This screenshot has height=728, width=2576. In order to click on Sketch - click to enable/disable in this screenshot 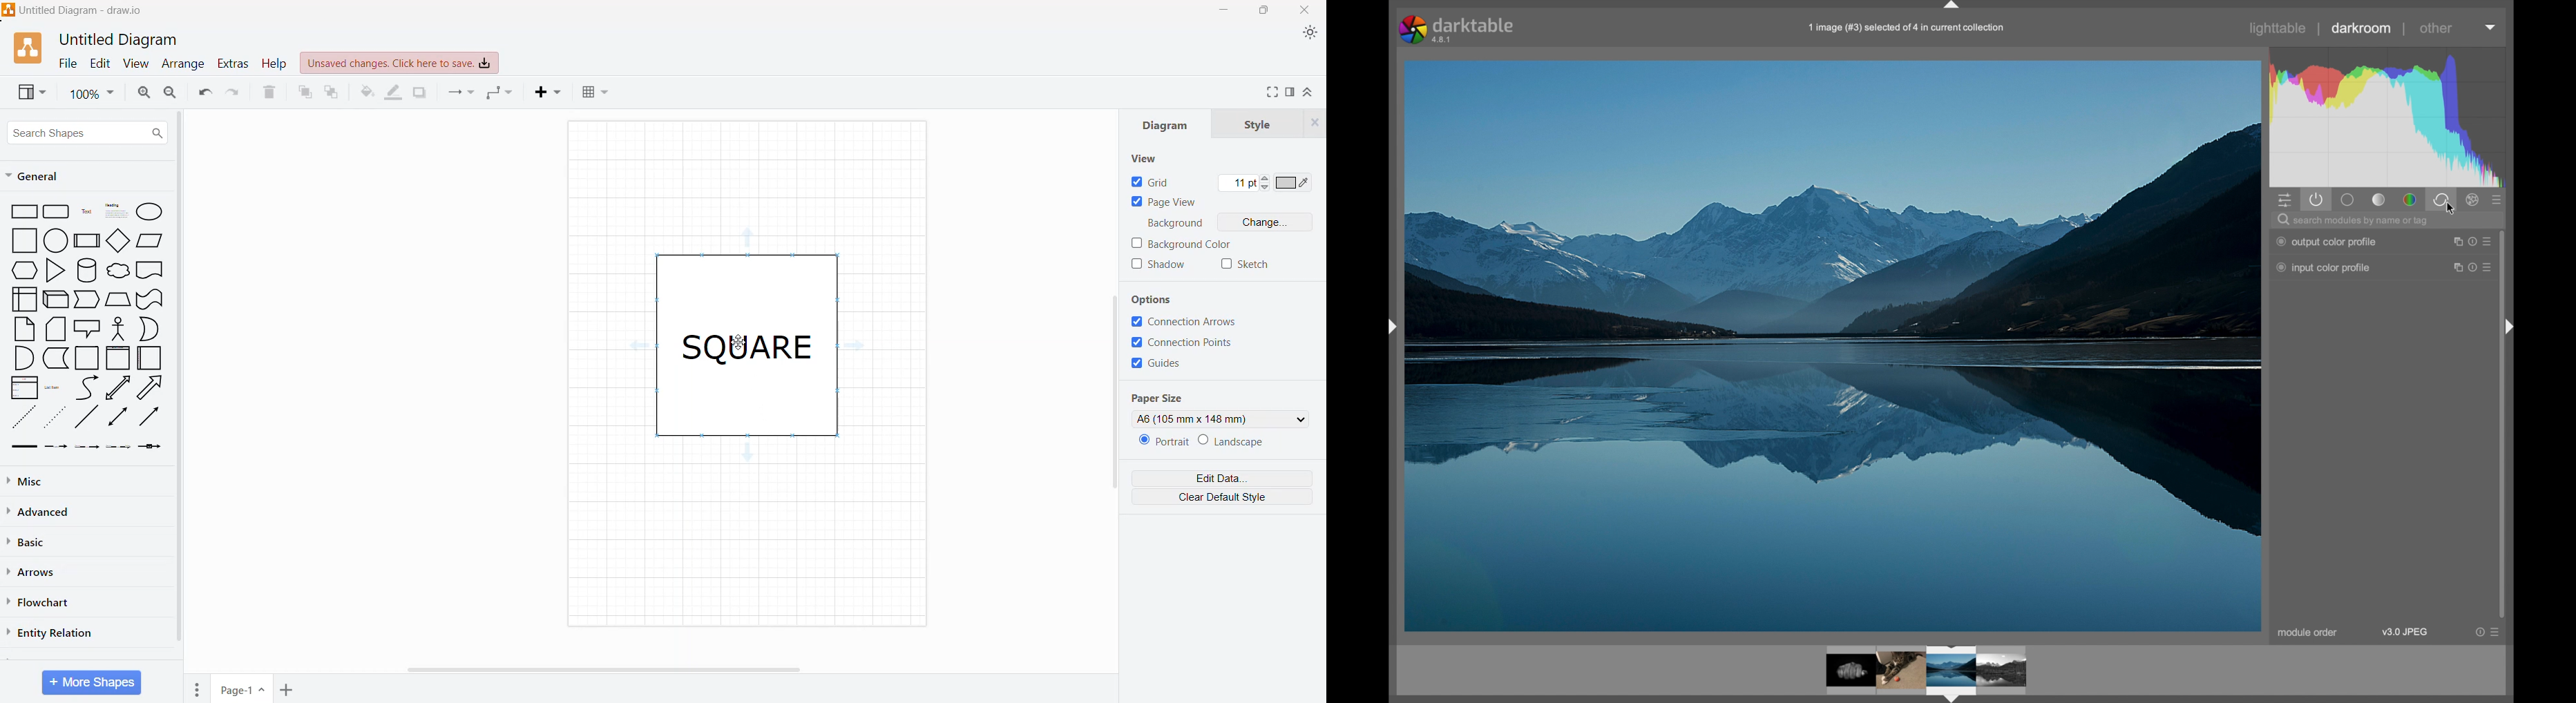, I will do `click(1246, 264)`.